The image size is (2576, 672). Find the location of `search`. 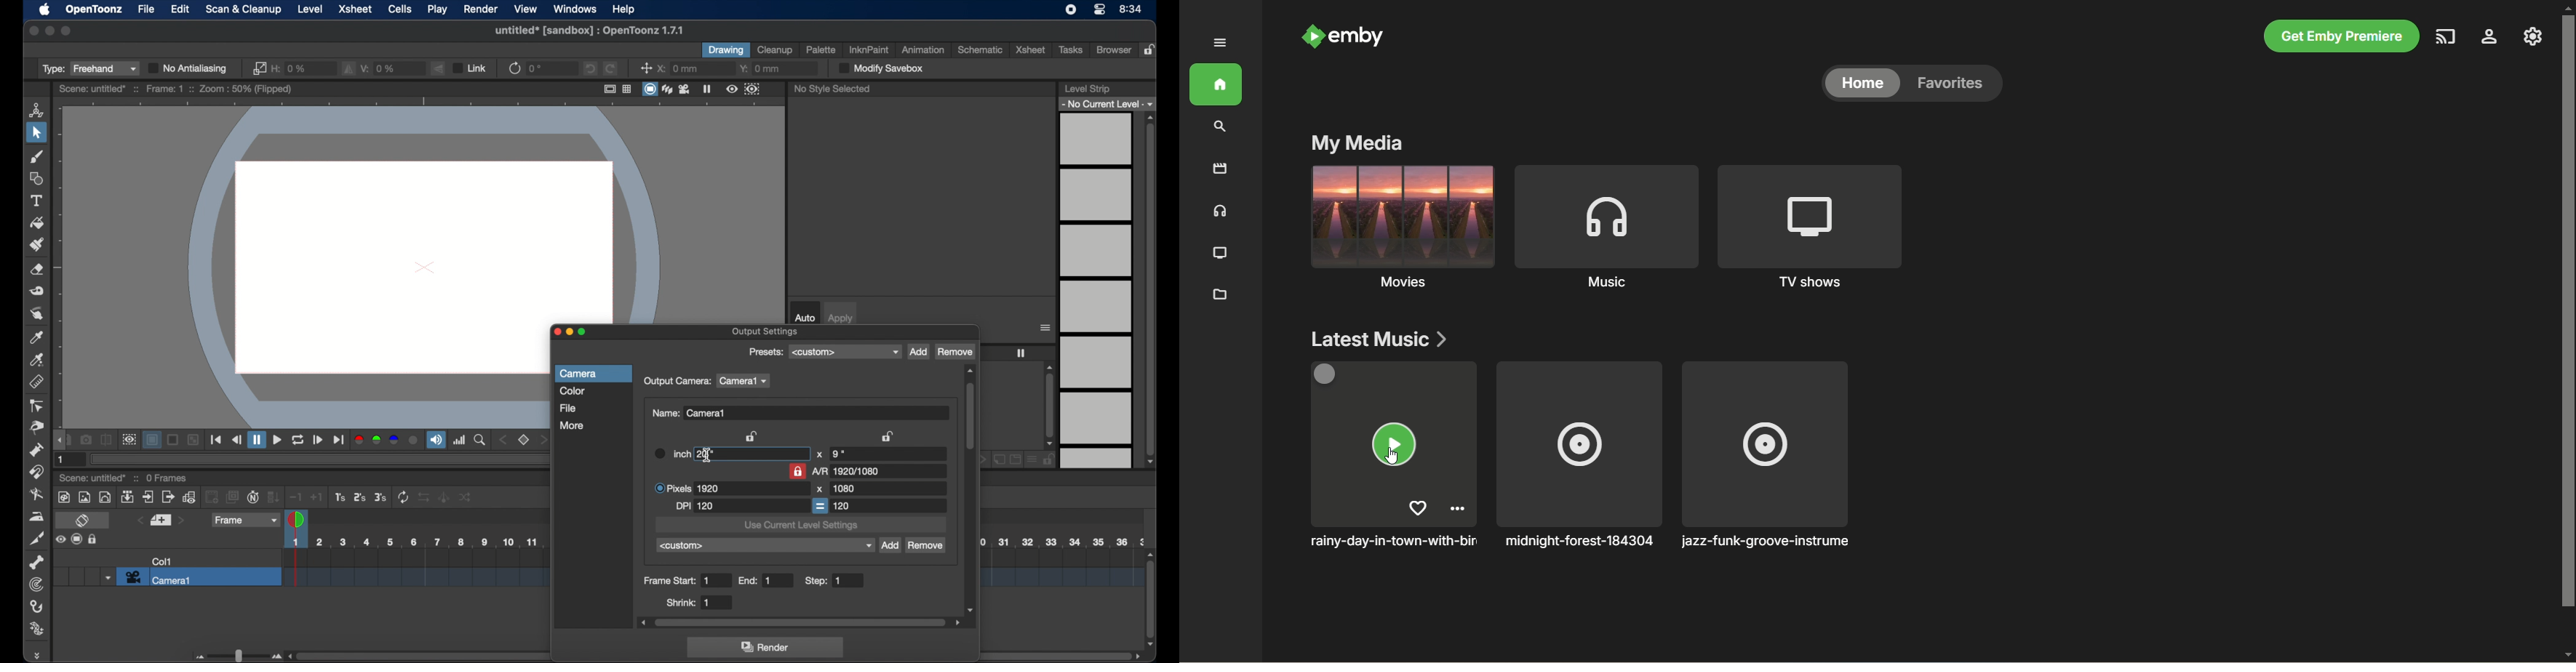

search is located at coordinates (1218, 129).